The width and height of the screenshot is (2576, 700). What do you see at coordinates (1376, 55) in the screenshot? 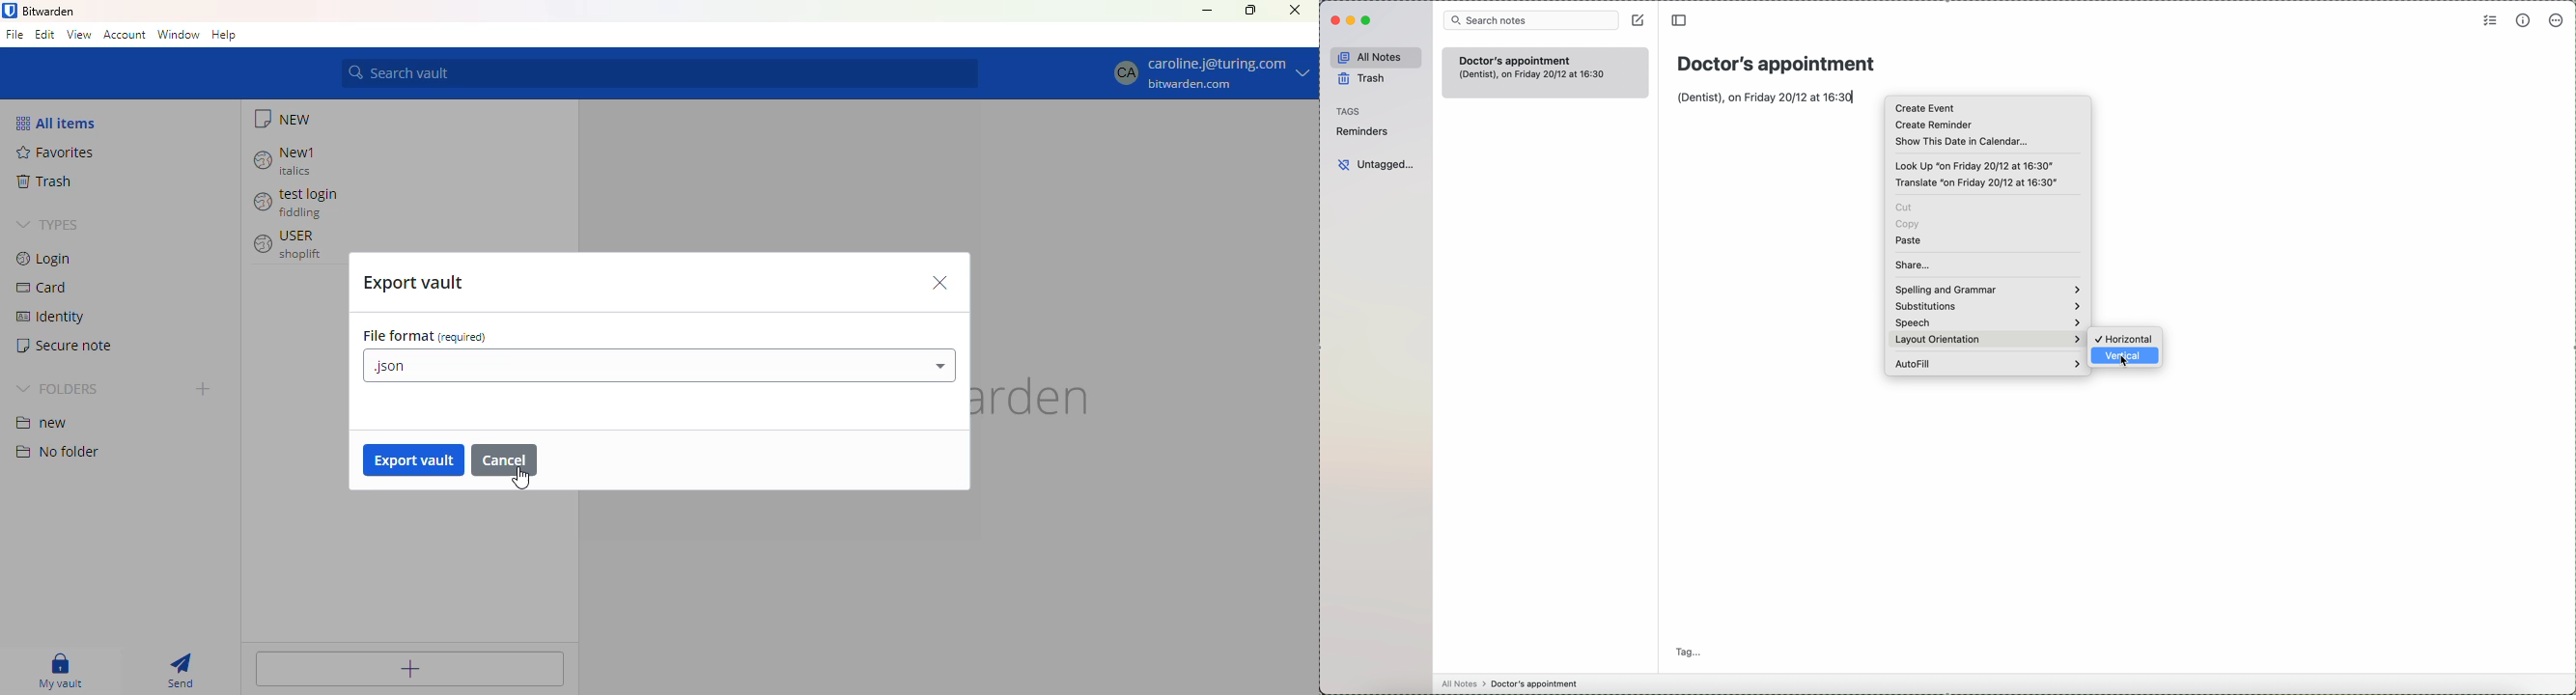
I see `all notes` at bounding box center [1376, 55].